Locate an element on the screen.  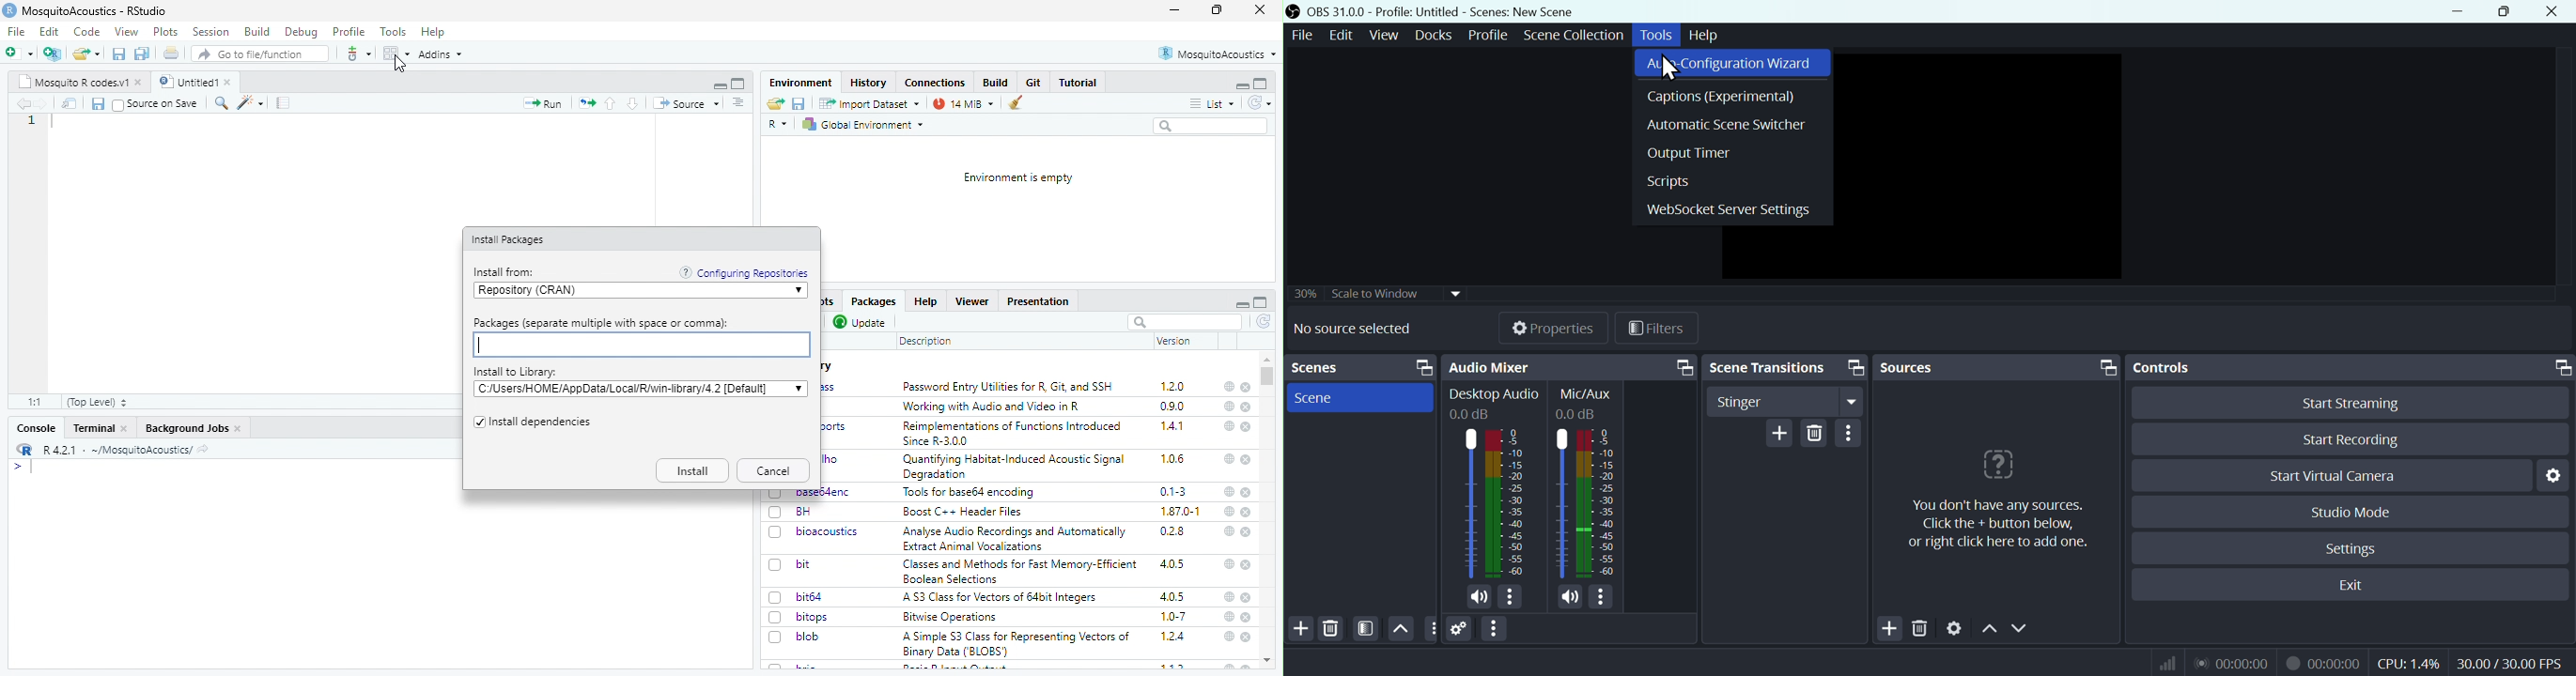
Up is located at coordinates (1989, 628).